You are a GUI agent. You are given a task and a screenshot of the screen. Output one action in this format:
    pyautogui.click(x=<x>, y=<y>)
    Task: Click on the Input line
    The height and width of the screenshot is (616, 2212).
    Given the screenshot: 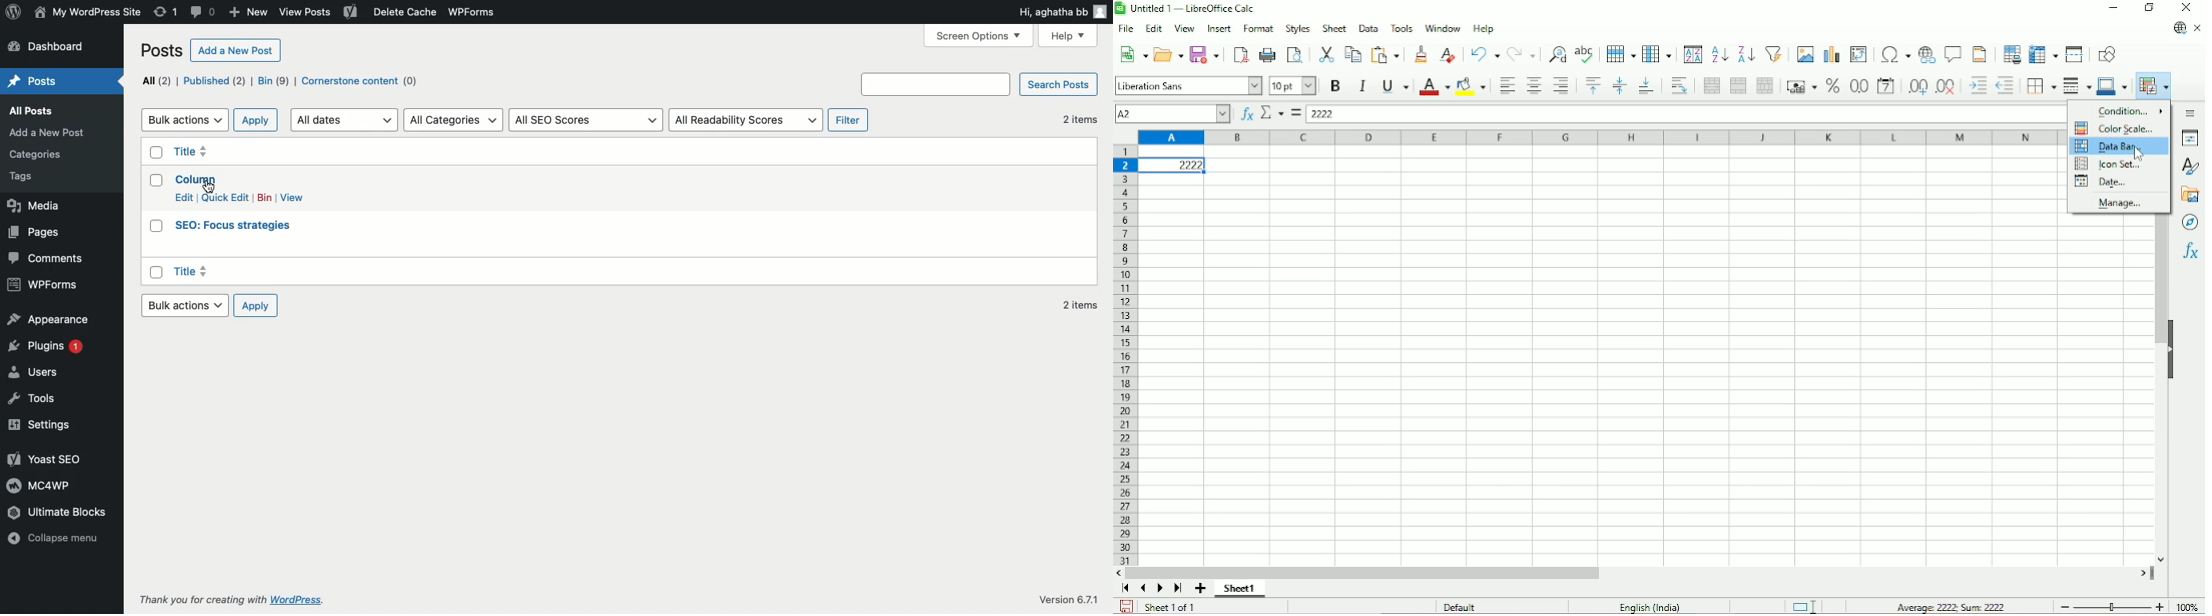 What is the action you would take?
    pyautogui.click(x=1684, y=114)
    